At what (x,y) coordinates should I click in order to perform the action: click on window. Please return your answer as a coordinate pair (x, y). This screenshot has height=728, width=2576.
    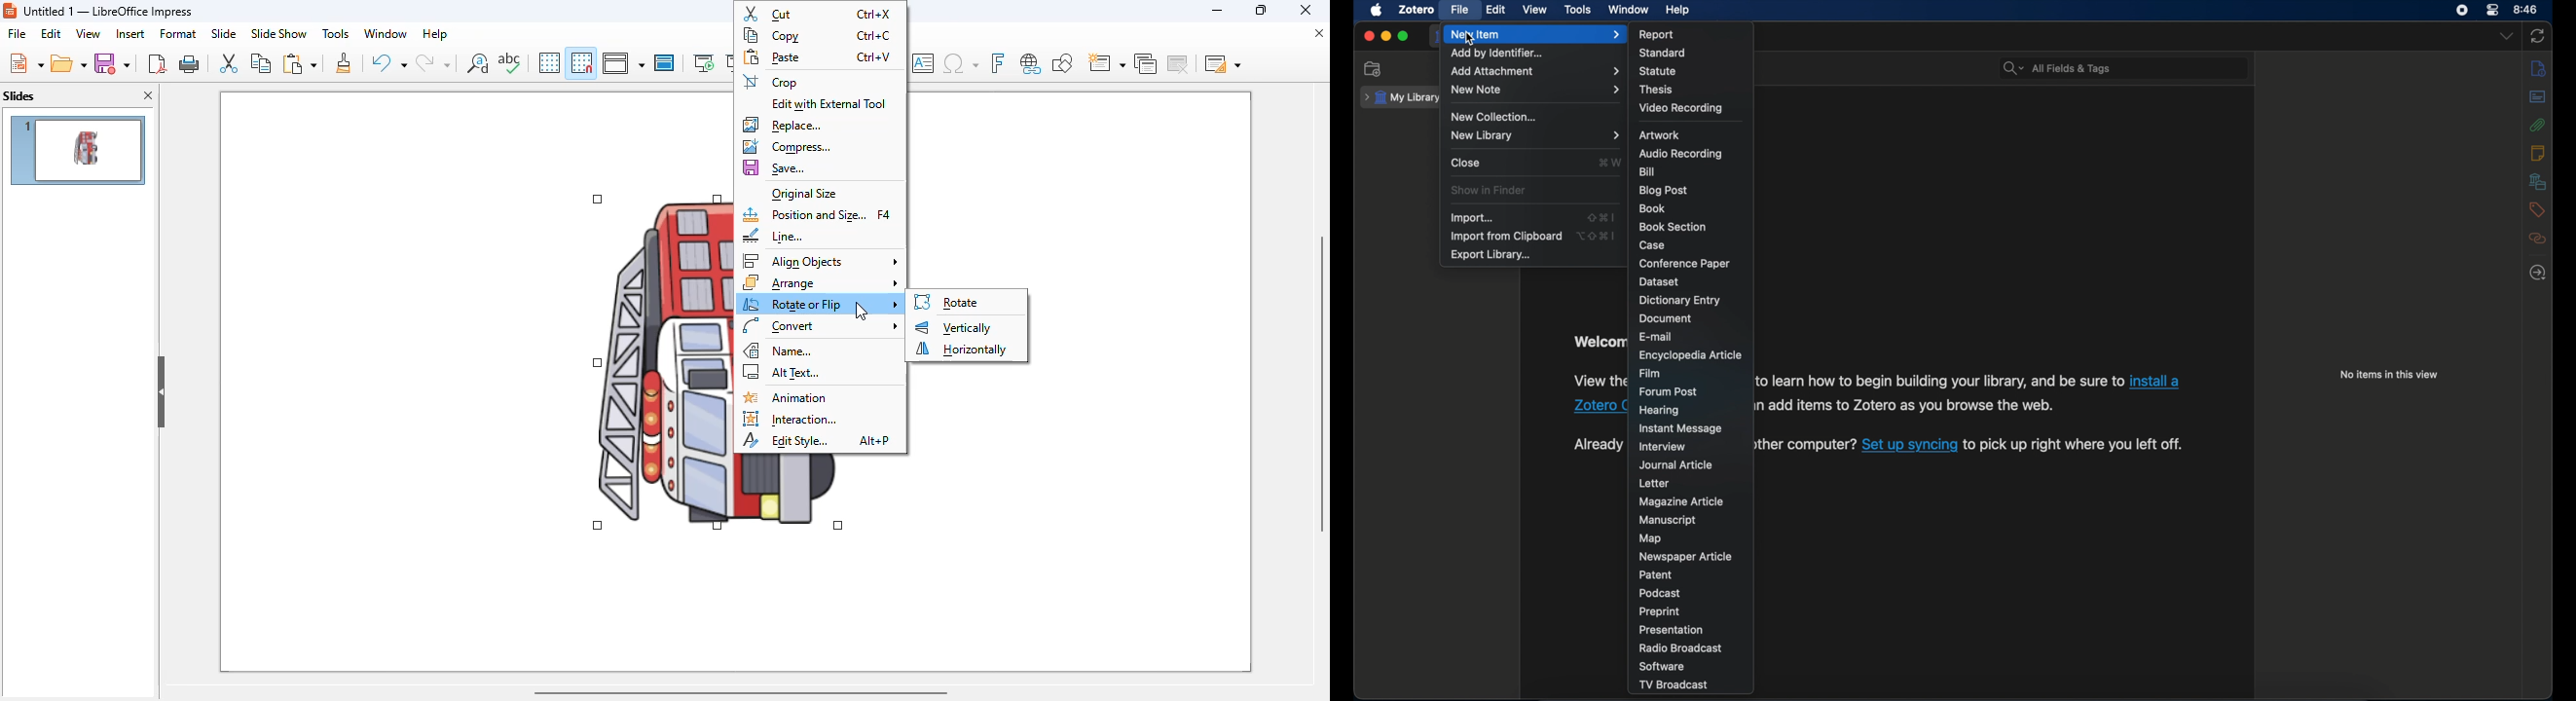
    Looking at the image, I should click on (1629, 10).